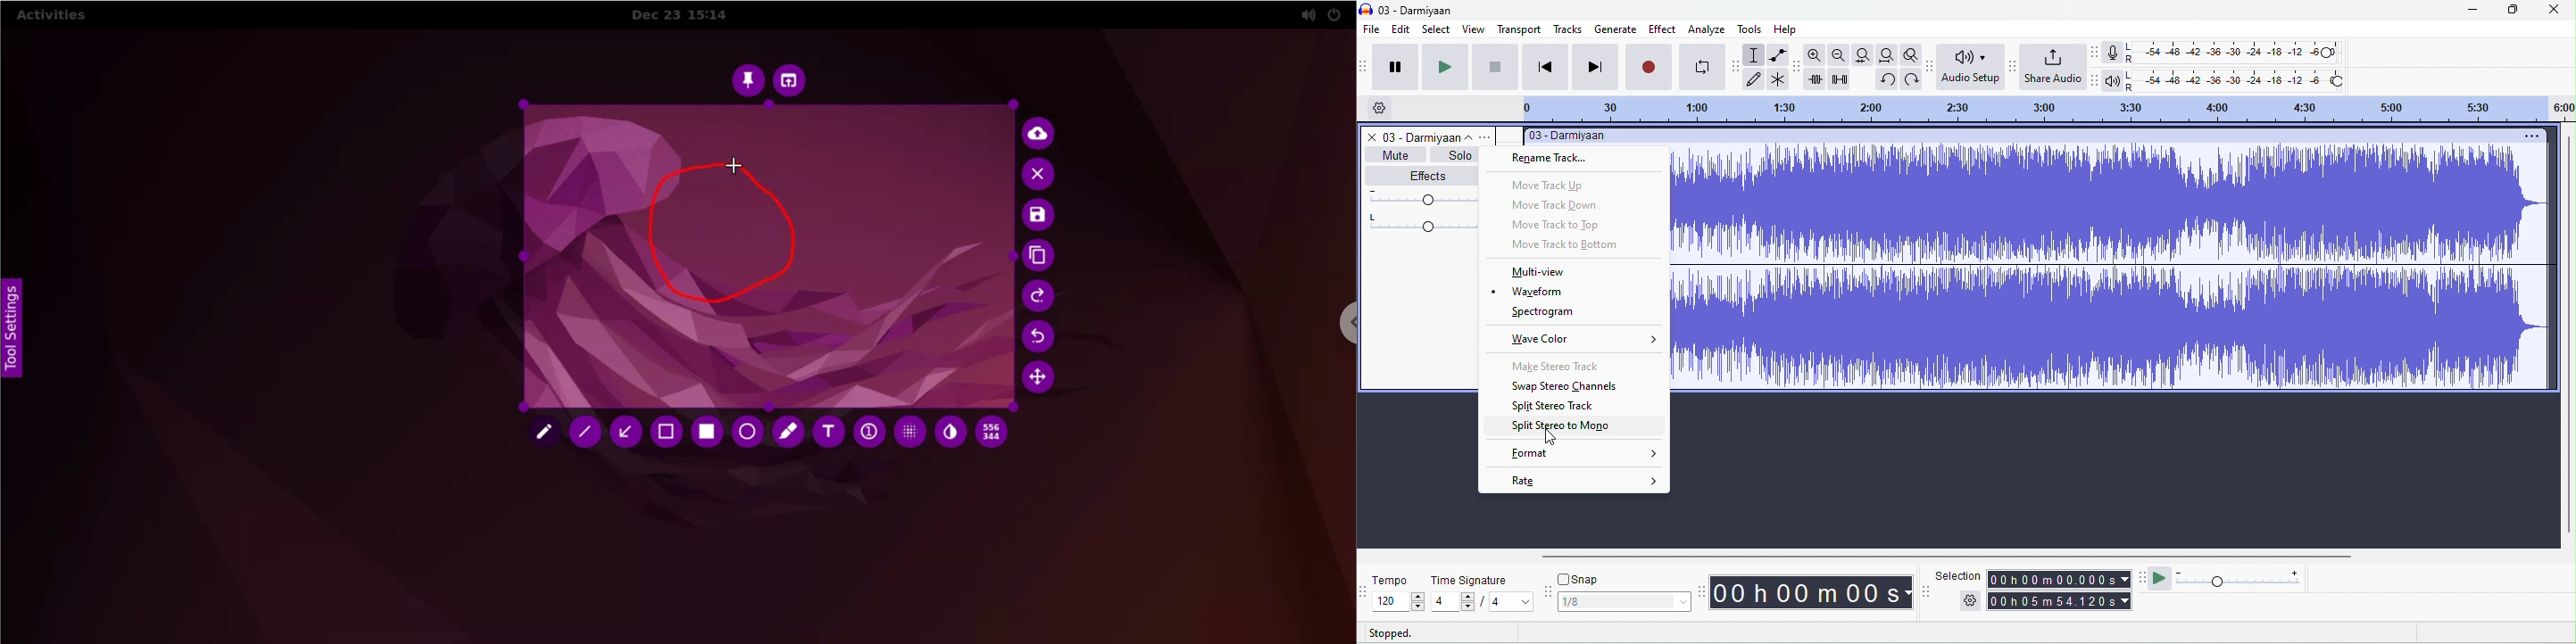 The height and width of the screenshot is (644, 2576). Describe the element at coordinates (1550, 156) in the screenshot. I see `rename track` at that location.